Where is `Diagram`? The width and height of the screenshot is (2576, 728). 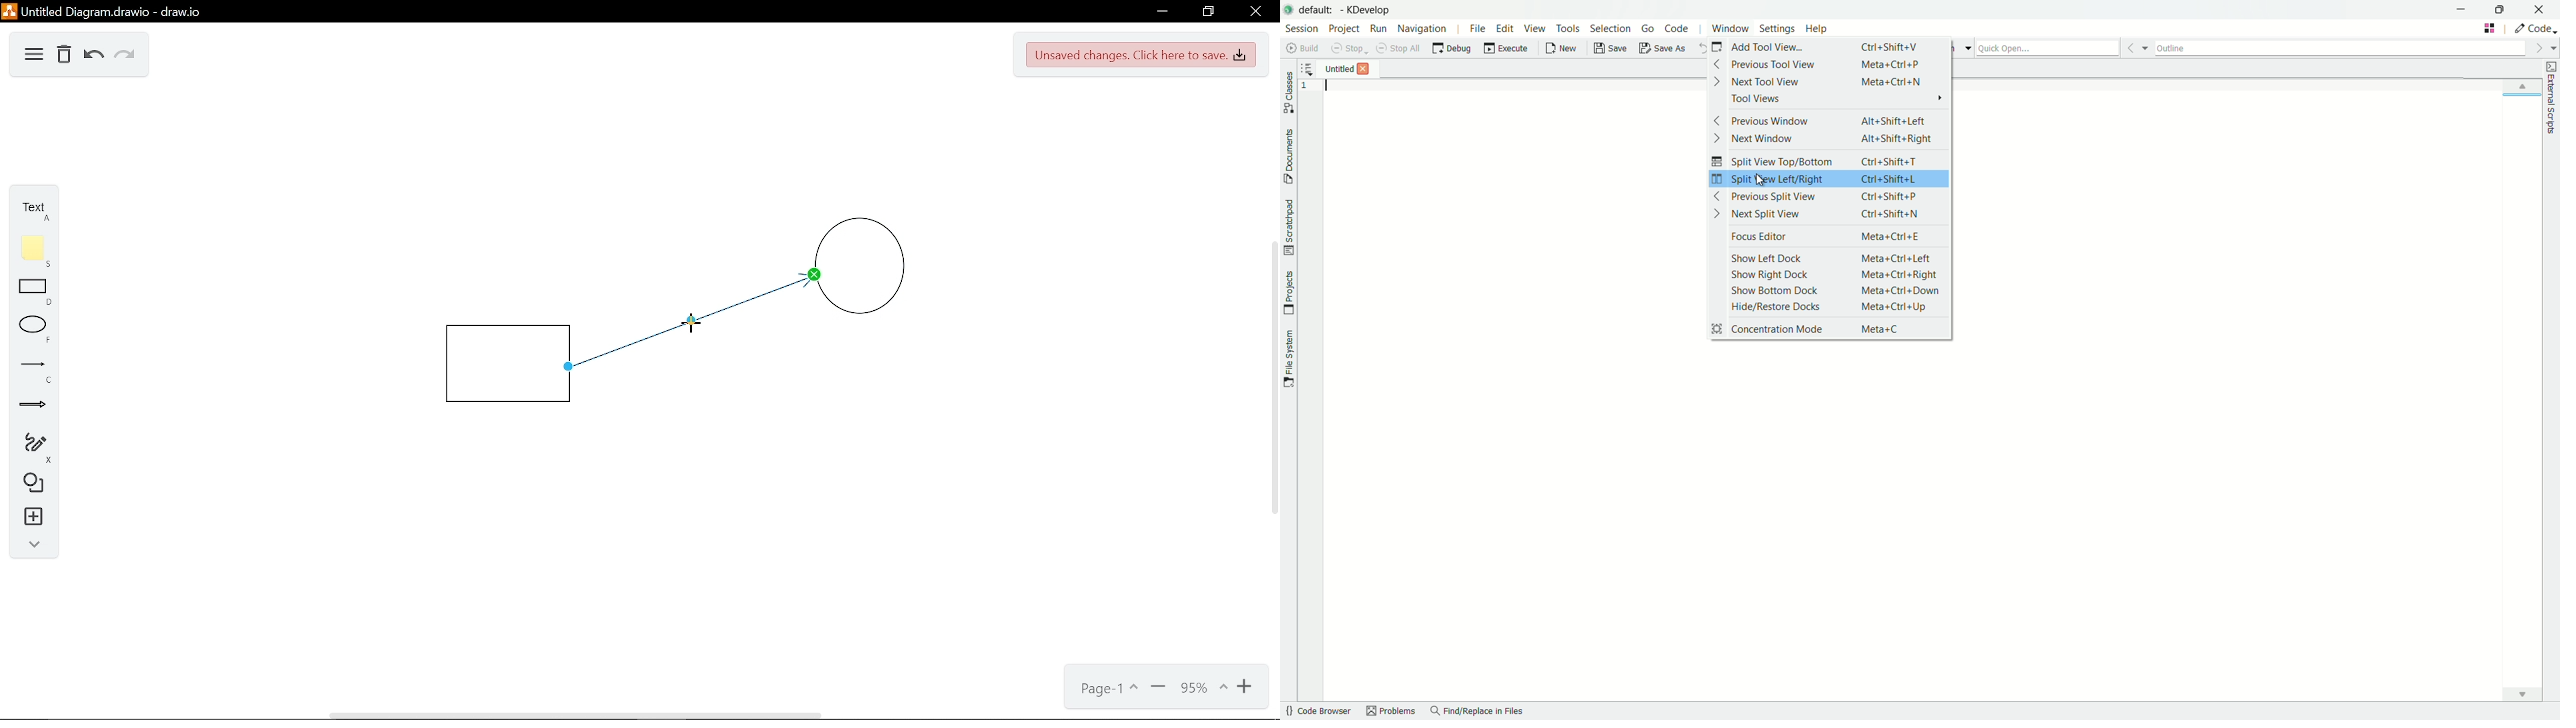 Diagram is located at coordinates (34, 56).